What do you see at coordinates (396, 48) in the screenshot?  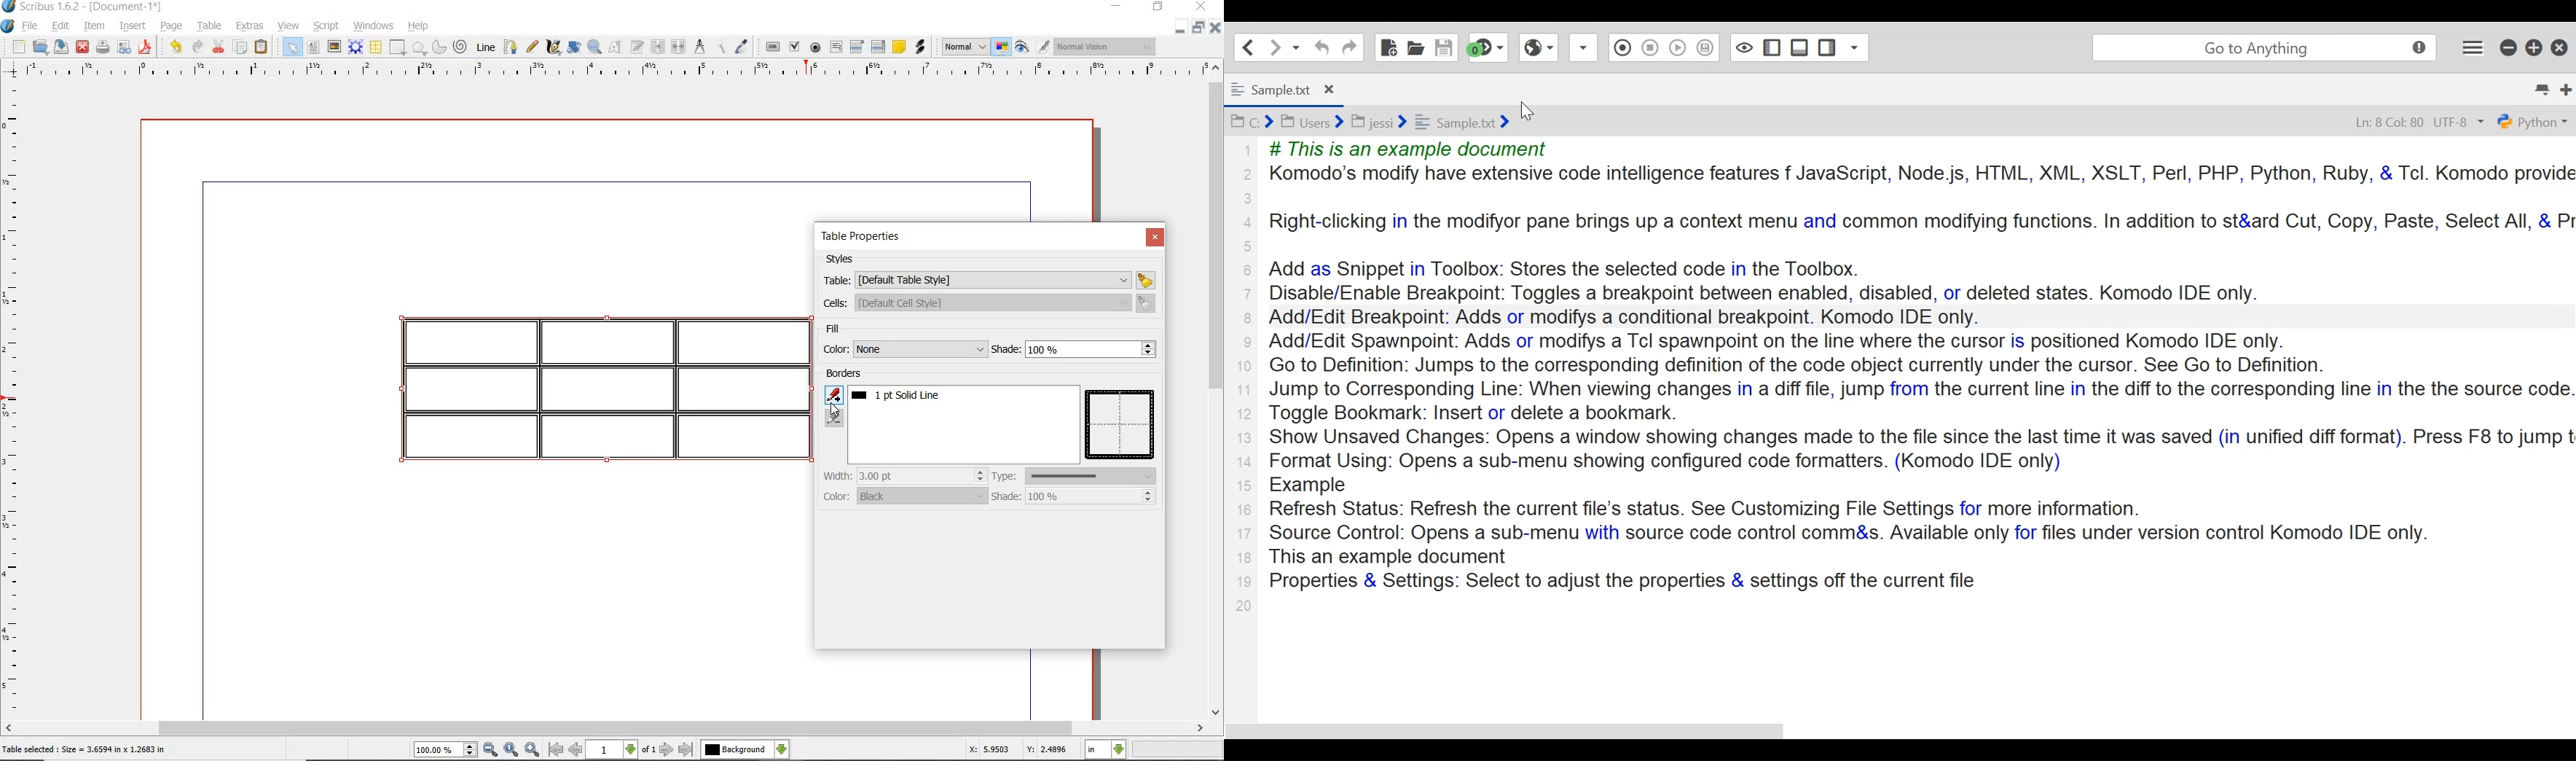 I see `shape` at bounding box center [396, 48].